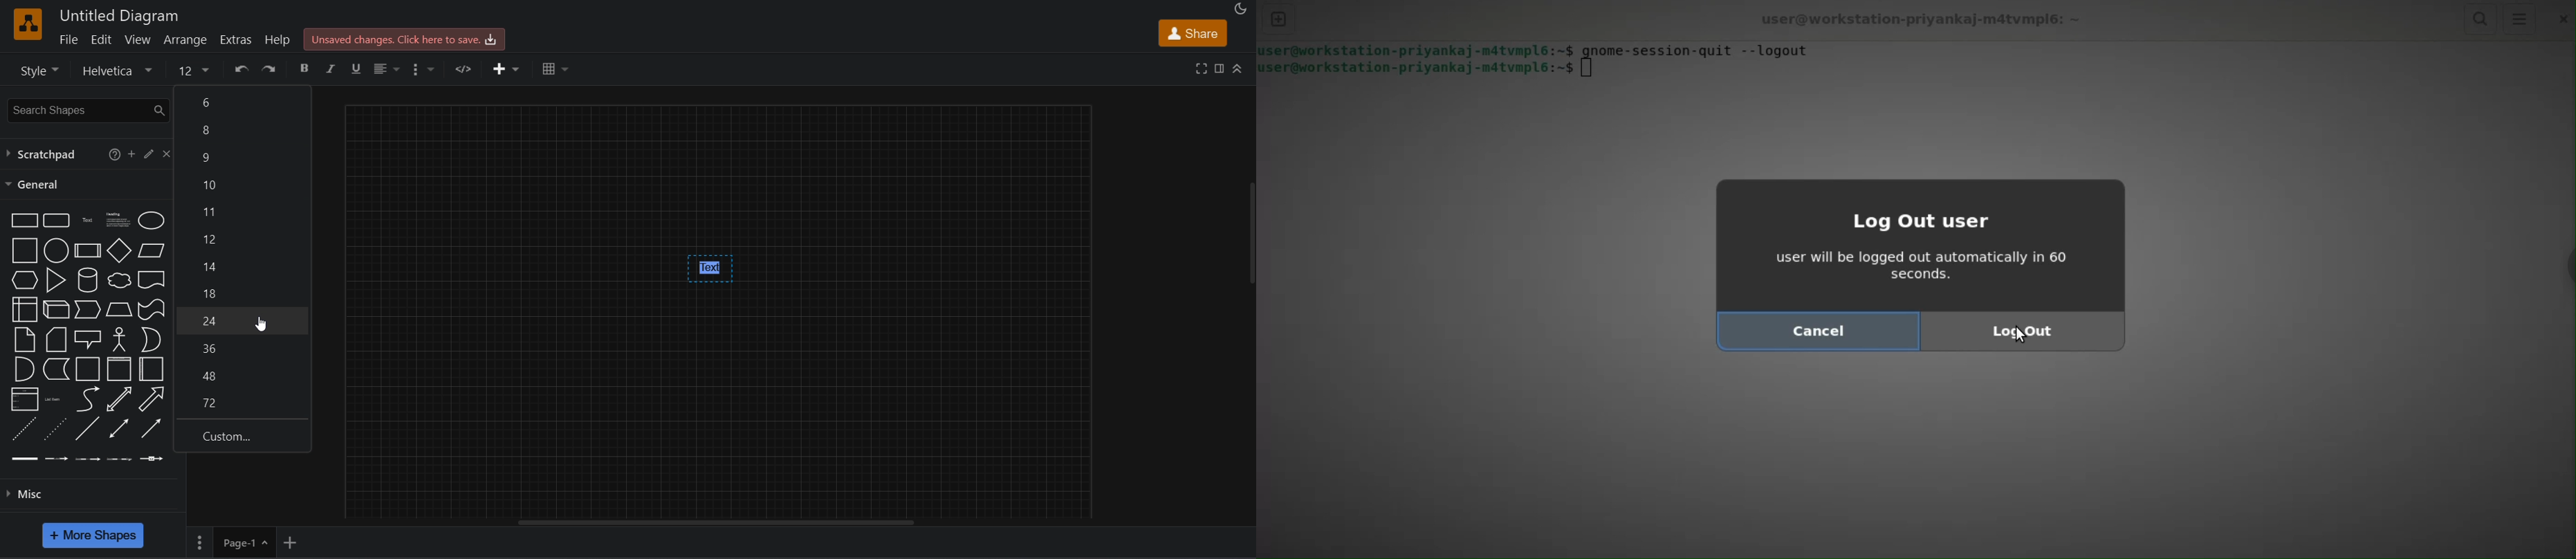 This screenshot has height=560, width=2576. What do you see at coordinates (152, 221) in the screenshot?
I see `Ellipse` at bounding box center [152, 221].